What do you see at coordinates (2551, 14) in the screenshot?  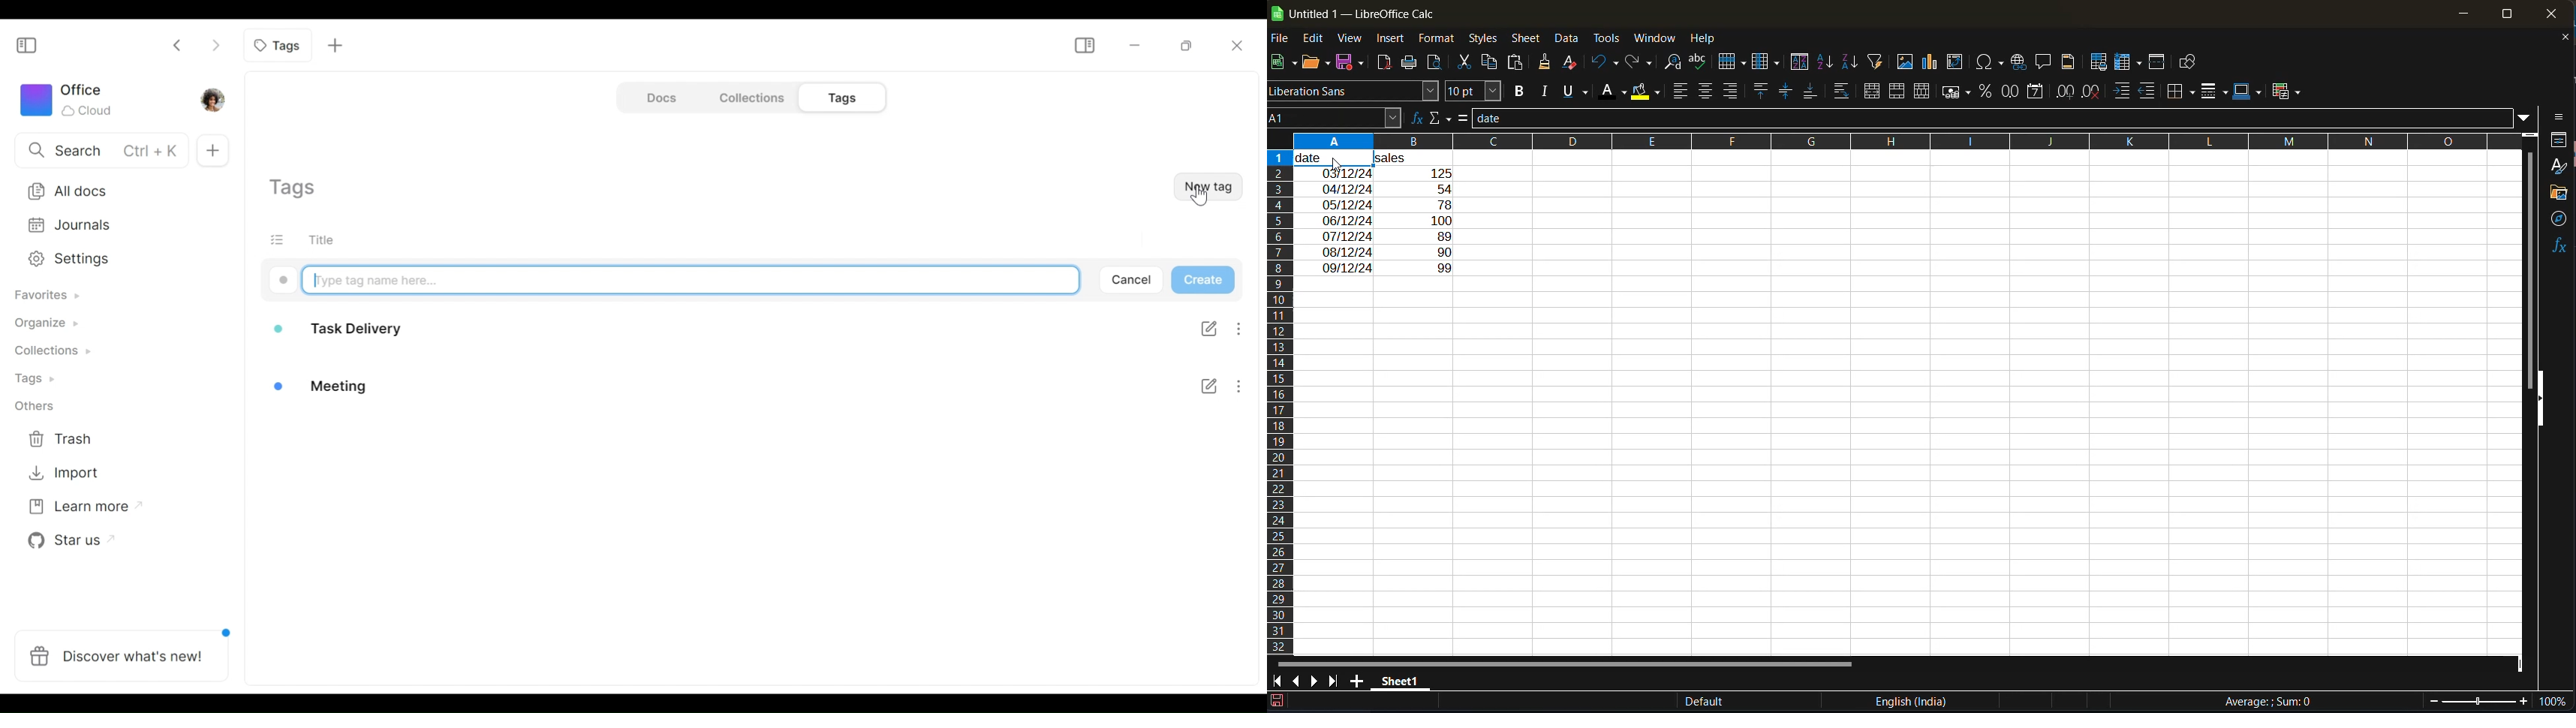 I see `close` at bounding box center [2551, 14].